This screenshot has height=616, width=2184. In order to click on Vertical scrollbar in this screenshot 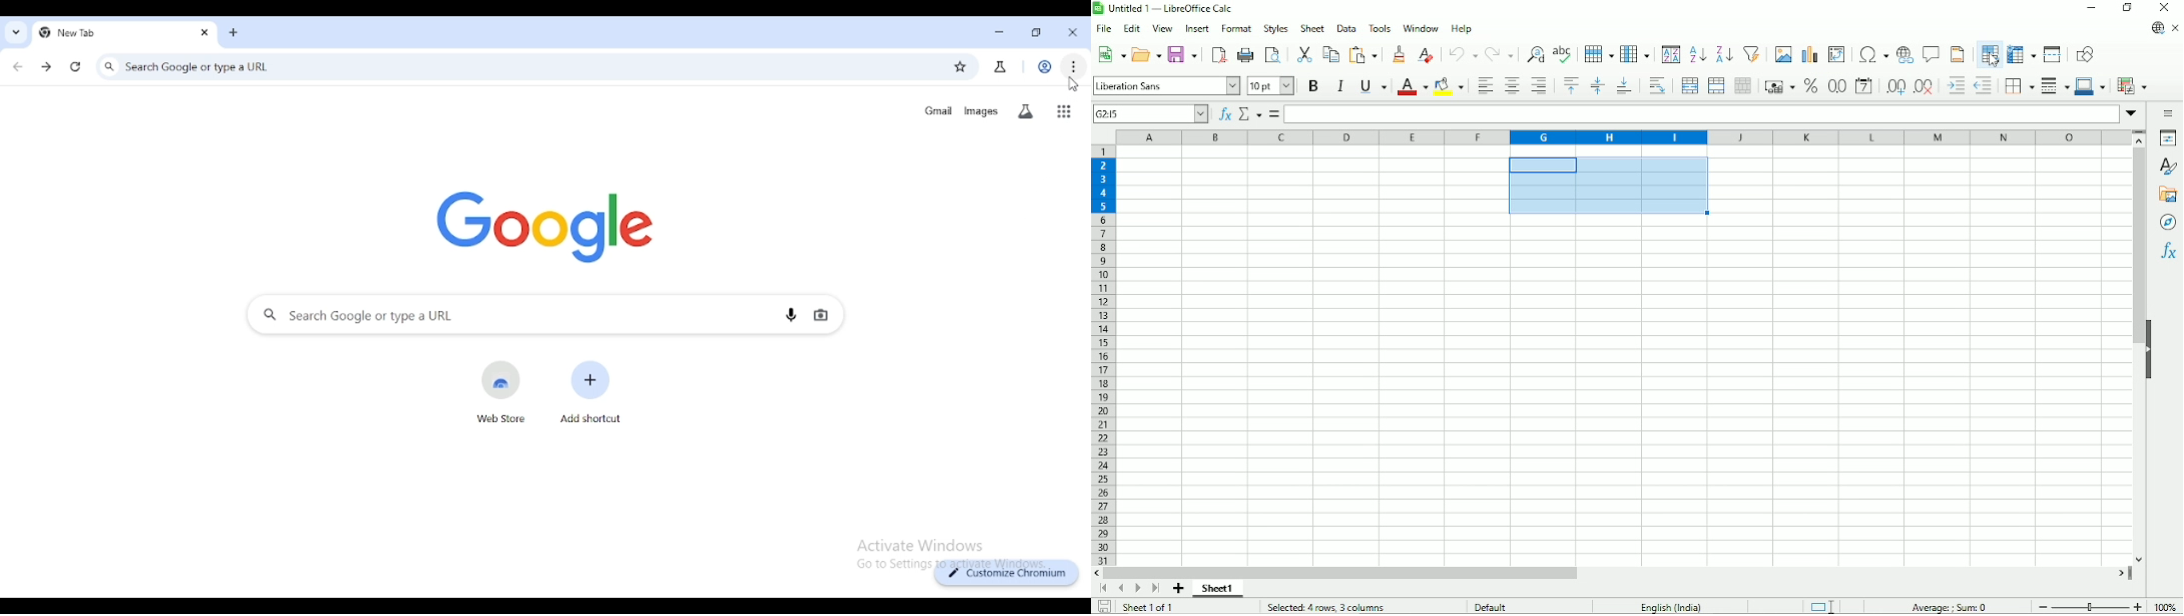, I will do `click(2134, 248)`.